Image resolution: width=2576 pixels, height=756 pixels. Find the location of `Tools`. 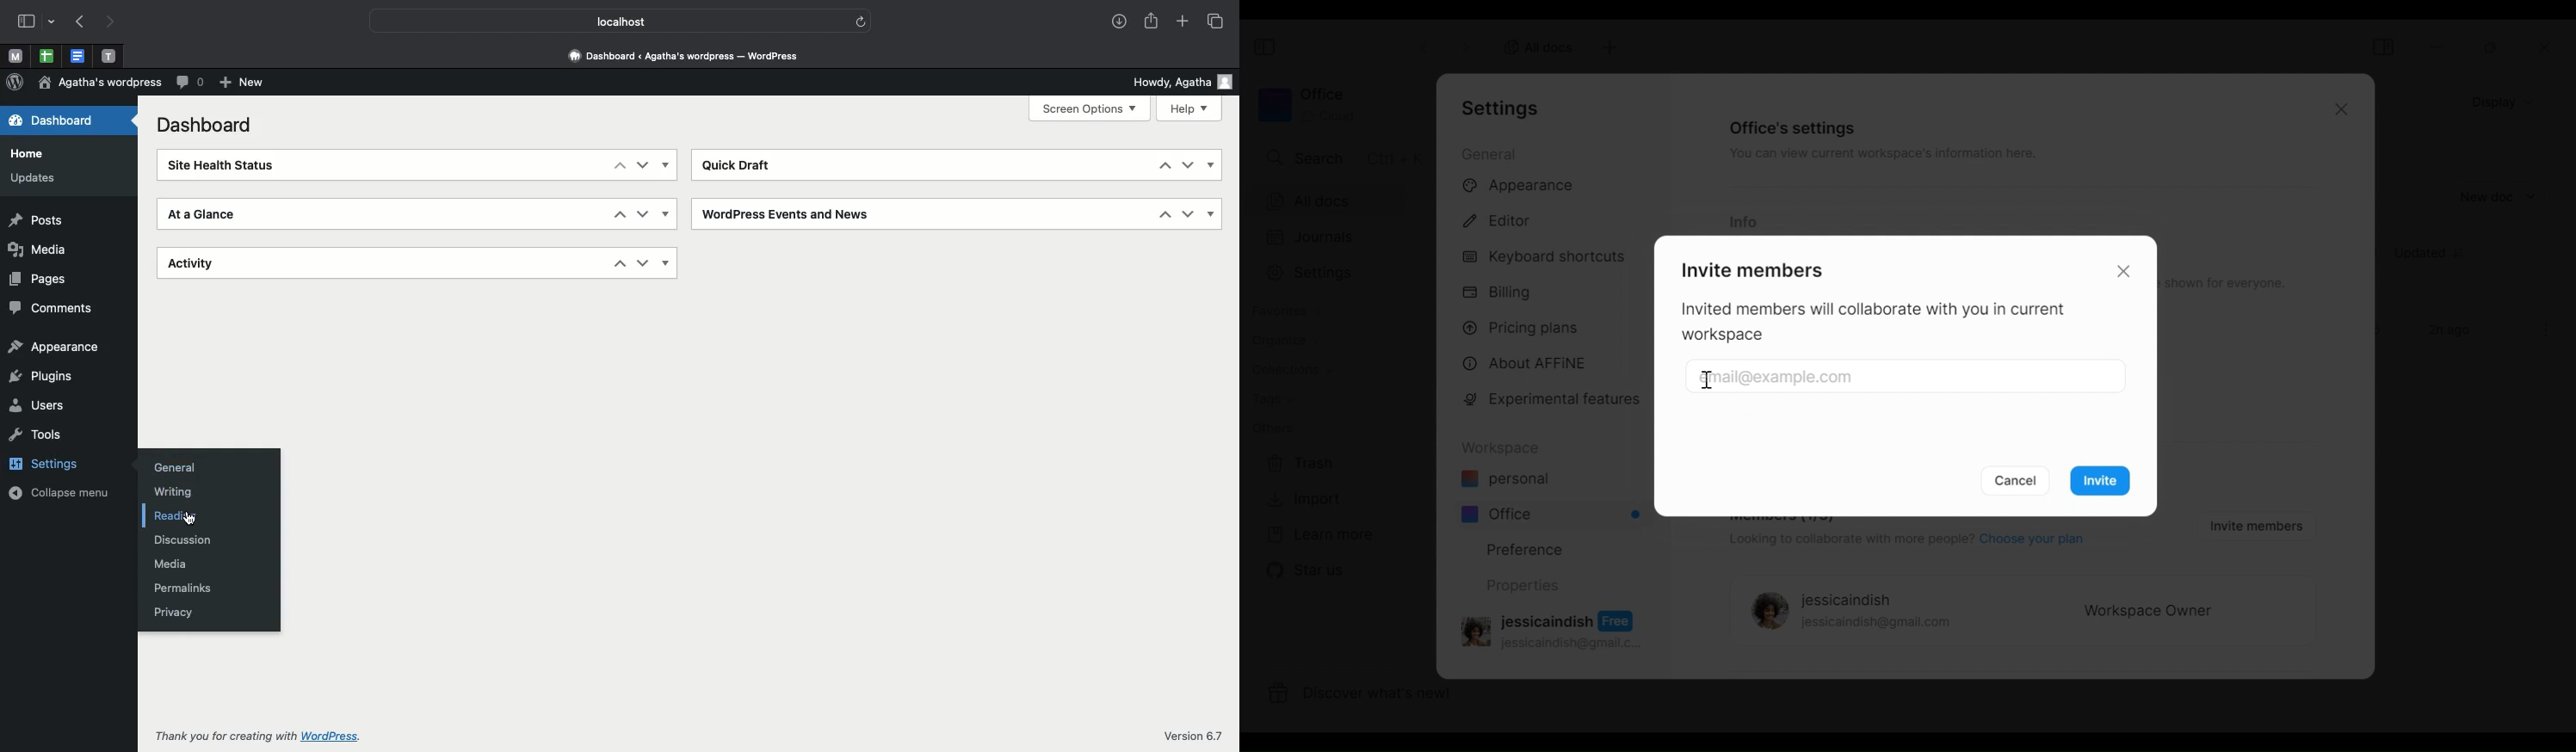

Tools is located at coordinates (32, 433).